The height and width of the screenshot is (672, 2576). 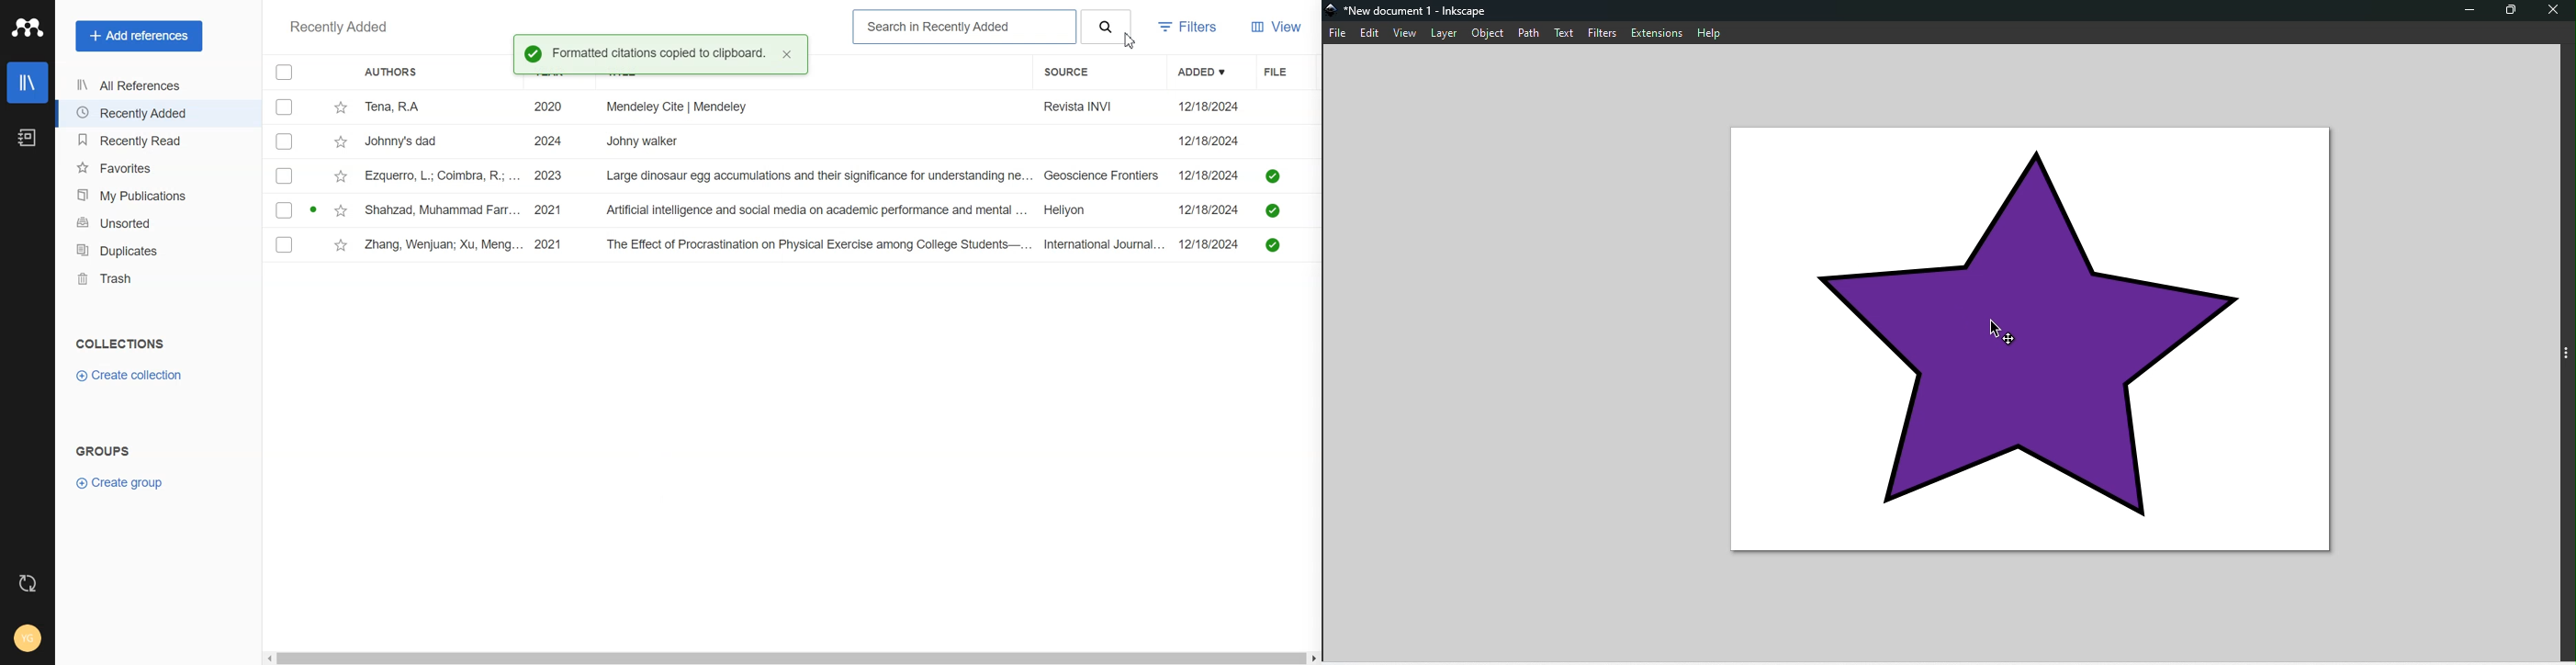 I want to click on saved, so click(x=1272, y=244).